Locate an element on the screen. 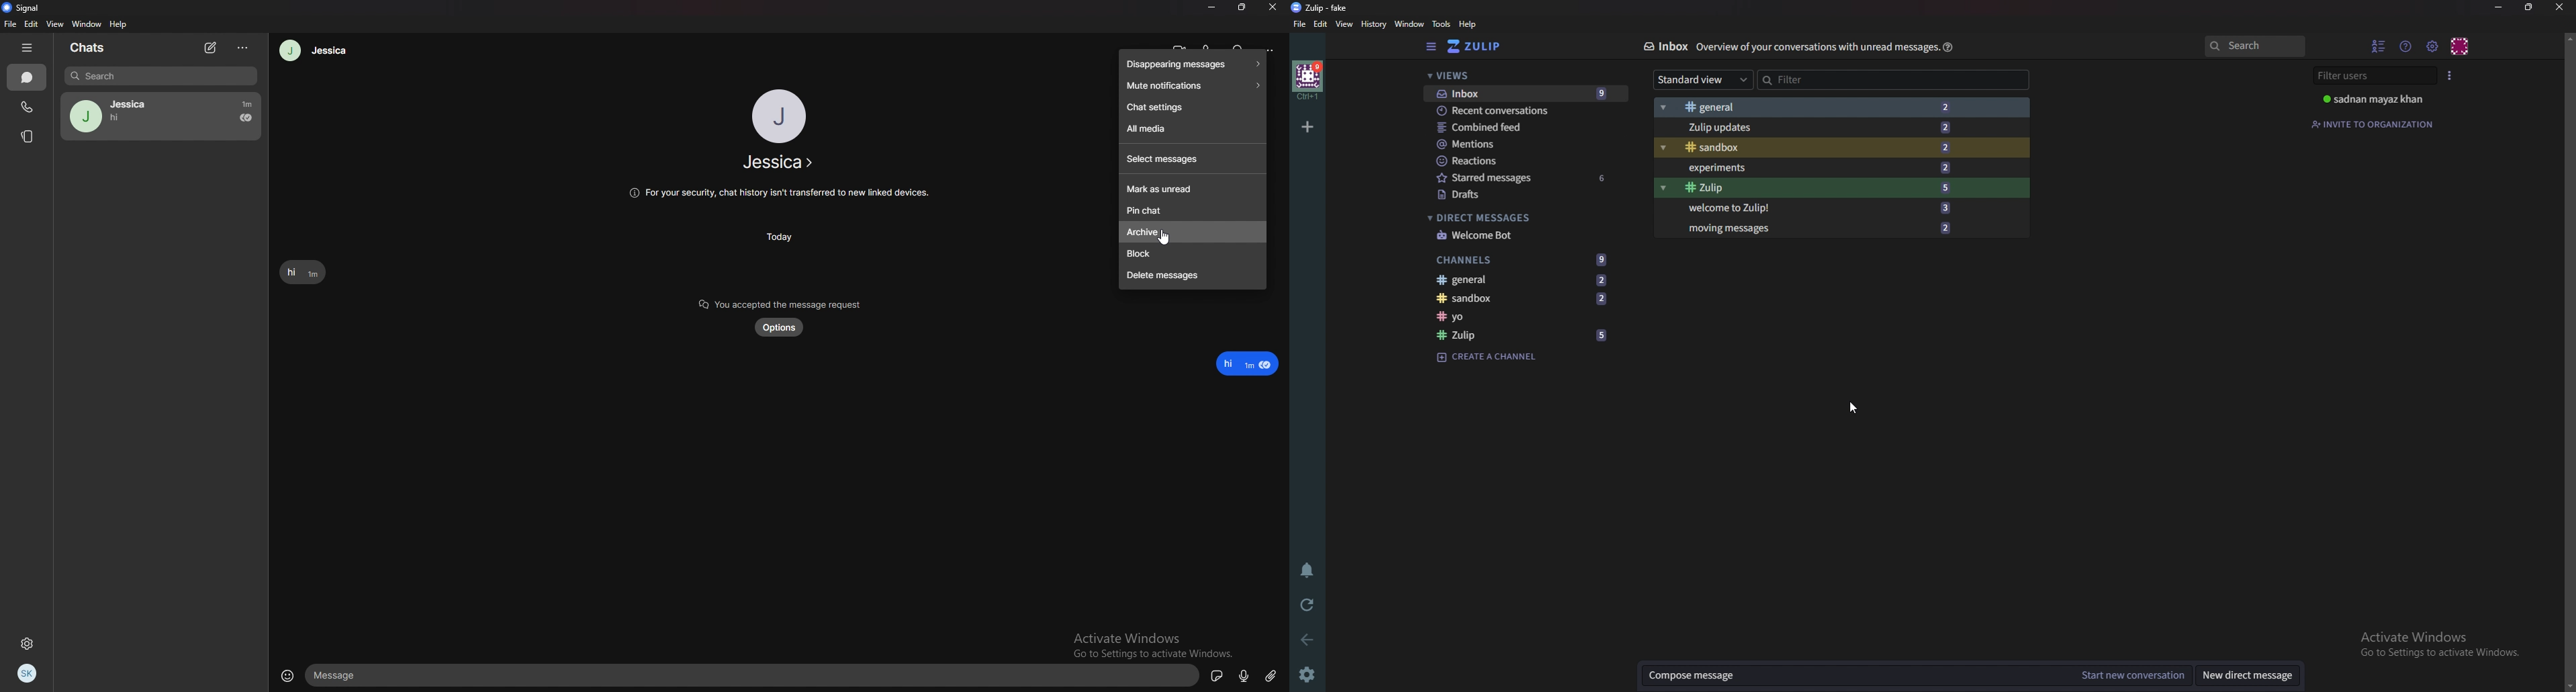 This screenshot has height=700, width=2576. jessica is located at coordinates (161, 116).